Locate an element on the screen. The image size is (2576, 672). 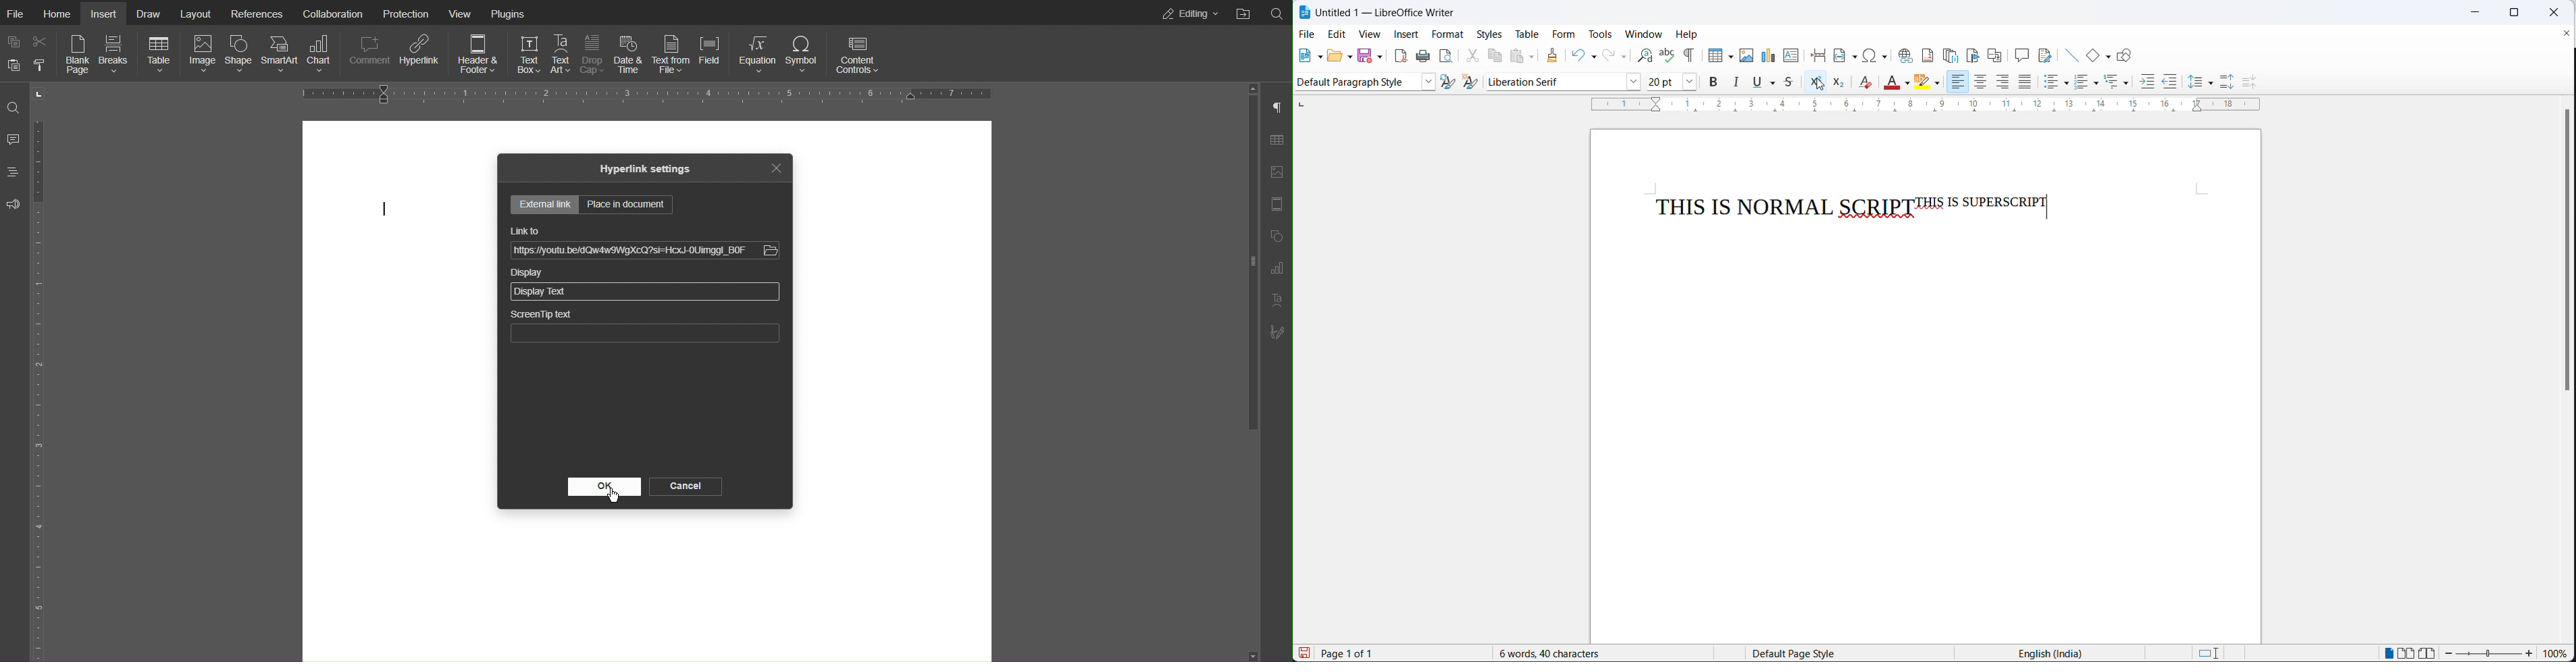
insert comments is located at coordinates (2021, 53).